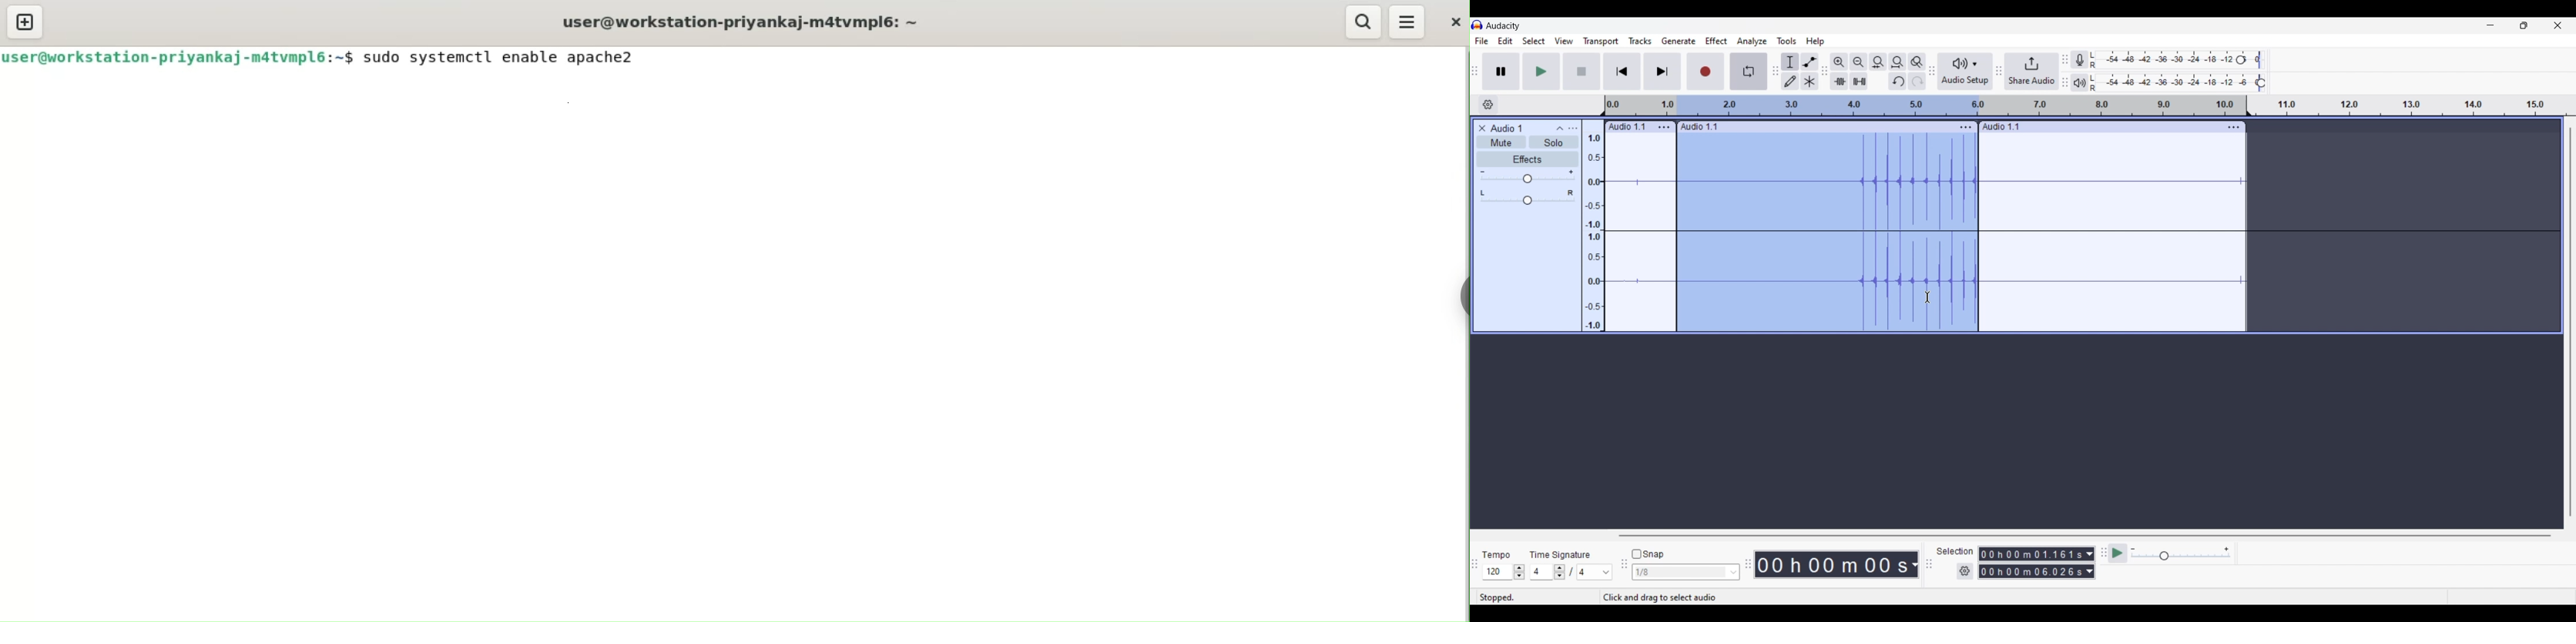 The image size is (2576, 644). Describe the element at coordinates (1482, 128) in the screenshot. I see `Close` at that location.